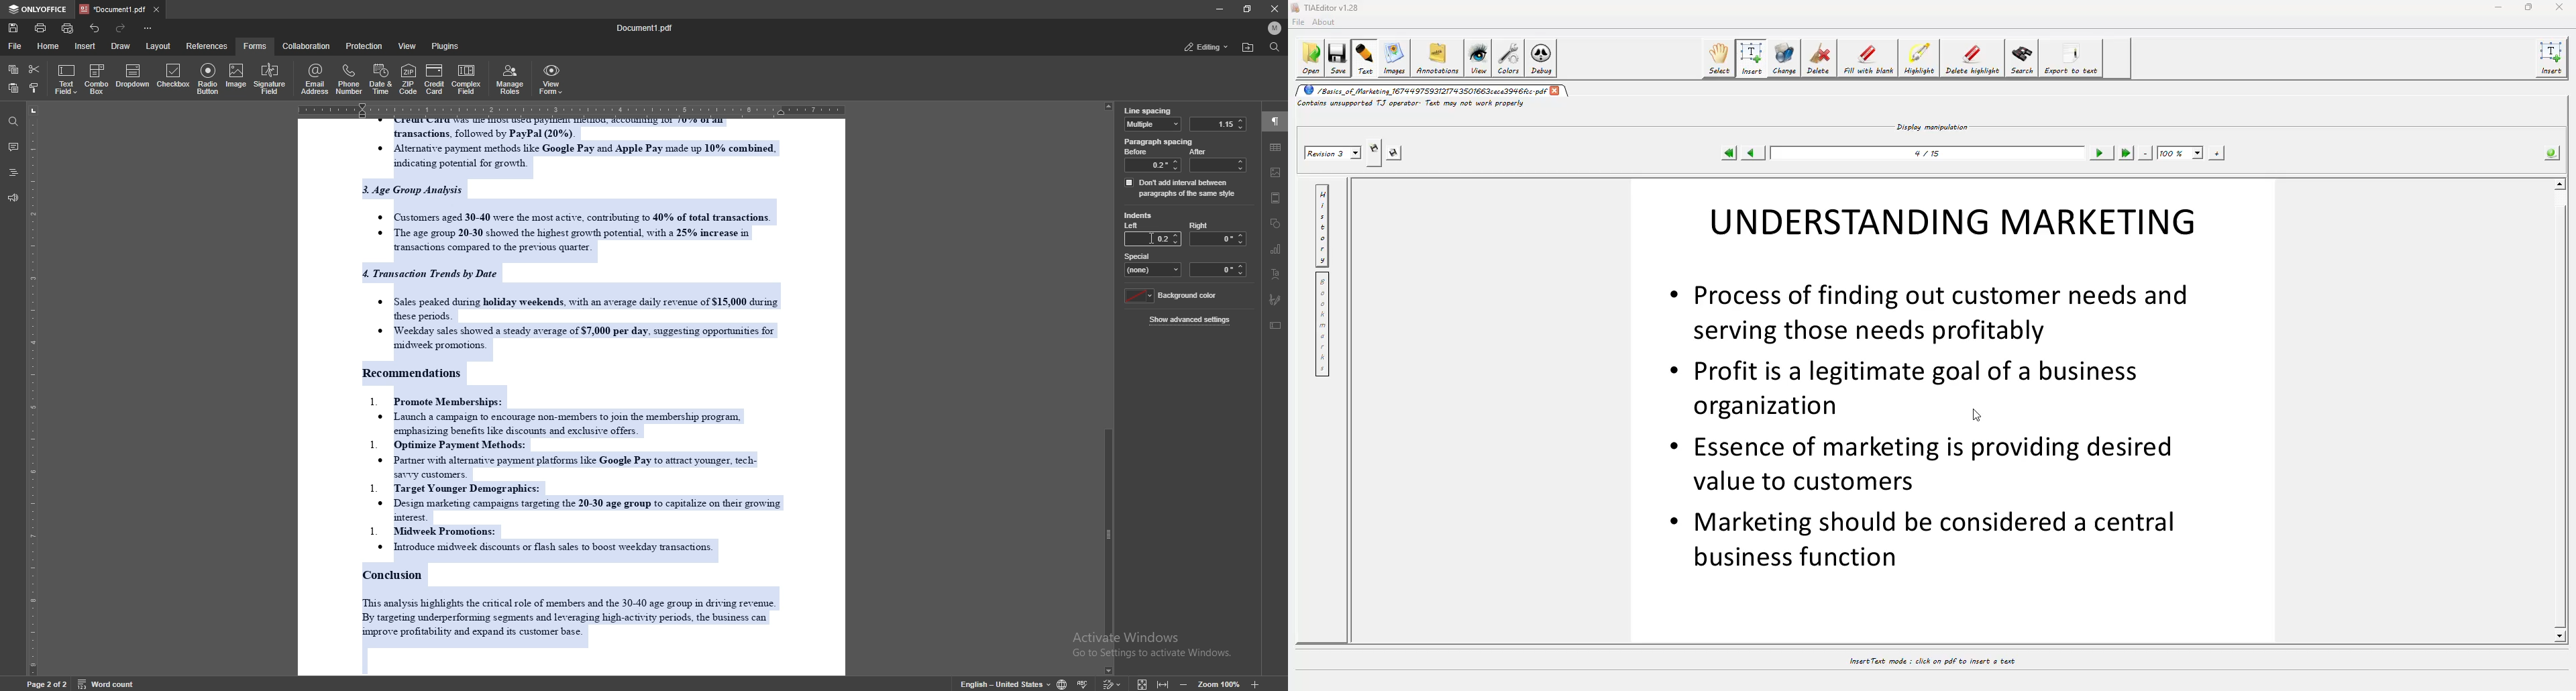  Describe the element at coordinates (158, 46) in the screenshot. I see `layout` at that location.